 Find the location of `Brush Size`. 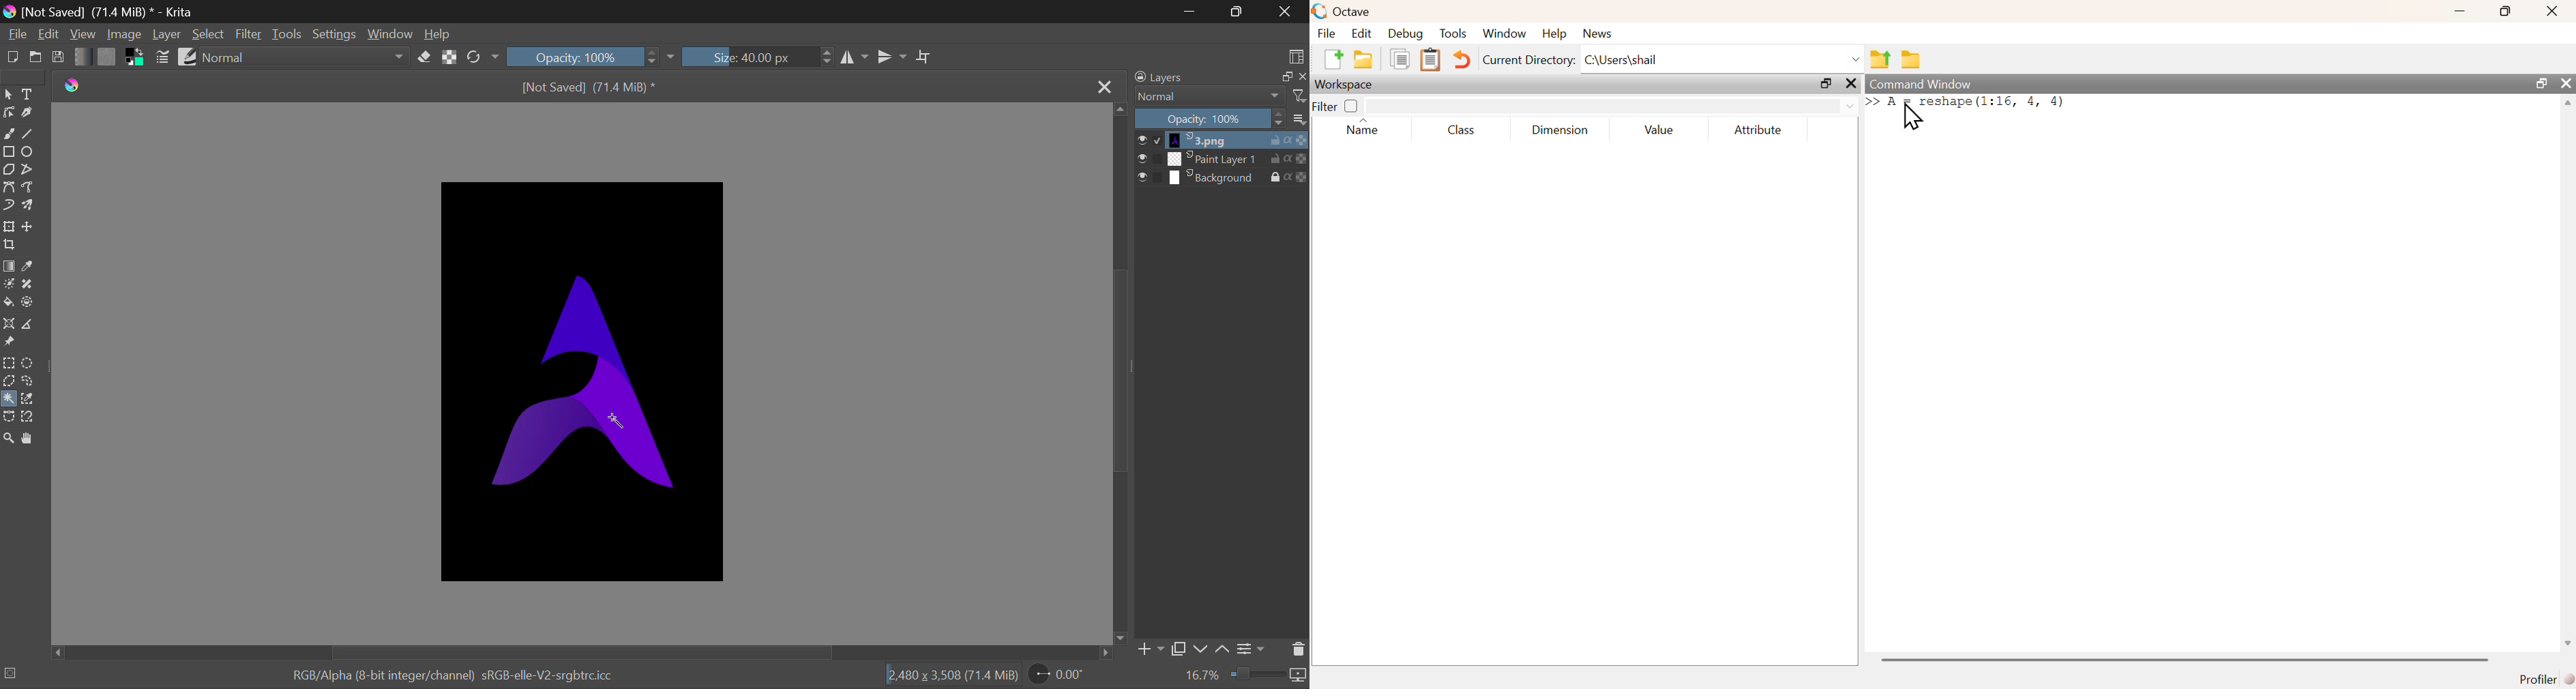

Brush Size is located at coordinates (758, 57).